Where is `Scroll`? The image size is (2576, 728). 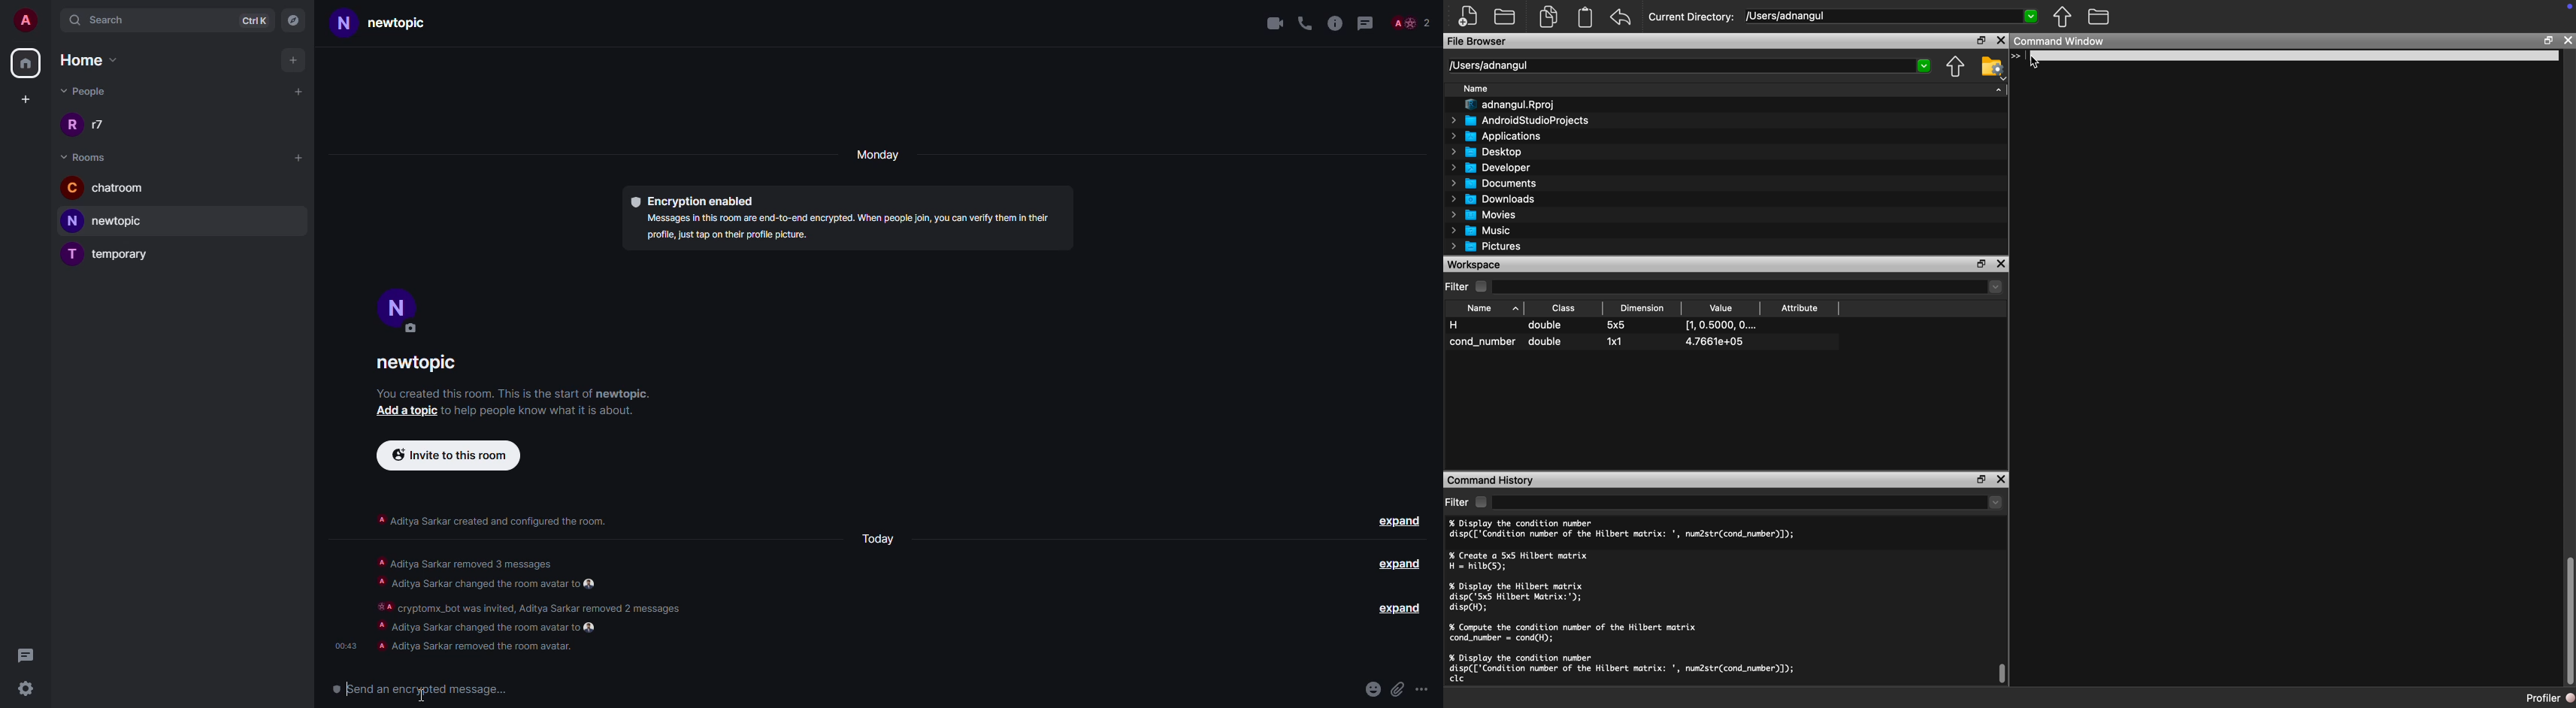 Scroll is located at coordinates (2569, 621).